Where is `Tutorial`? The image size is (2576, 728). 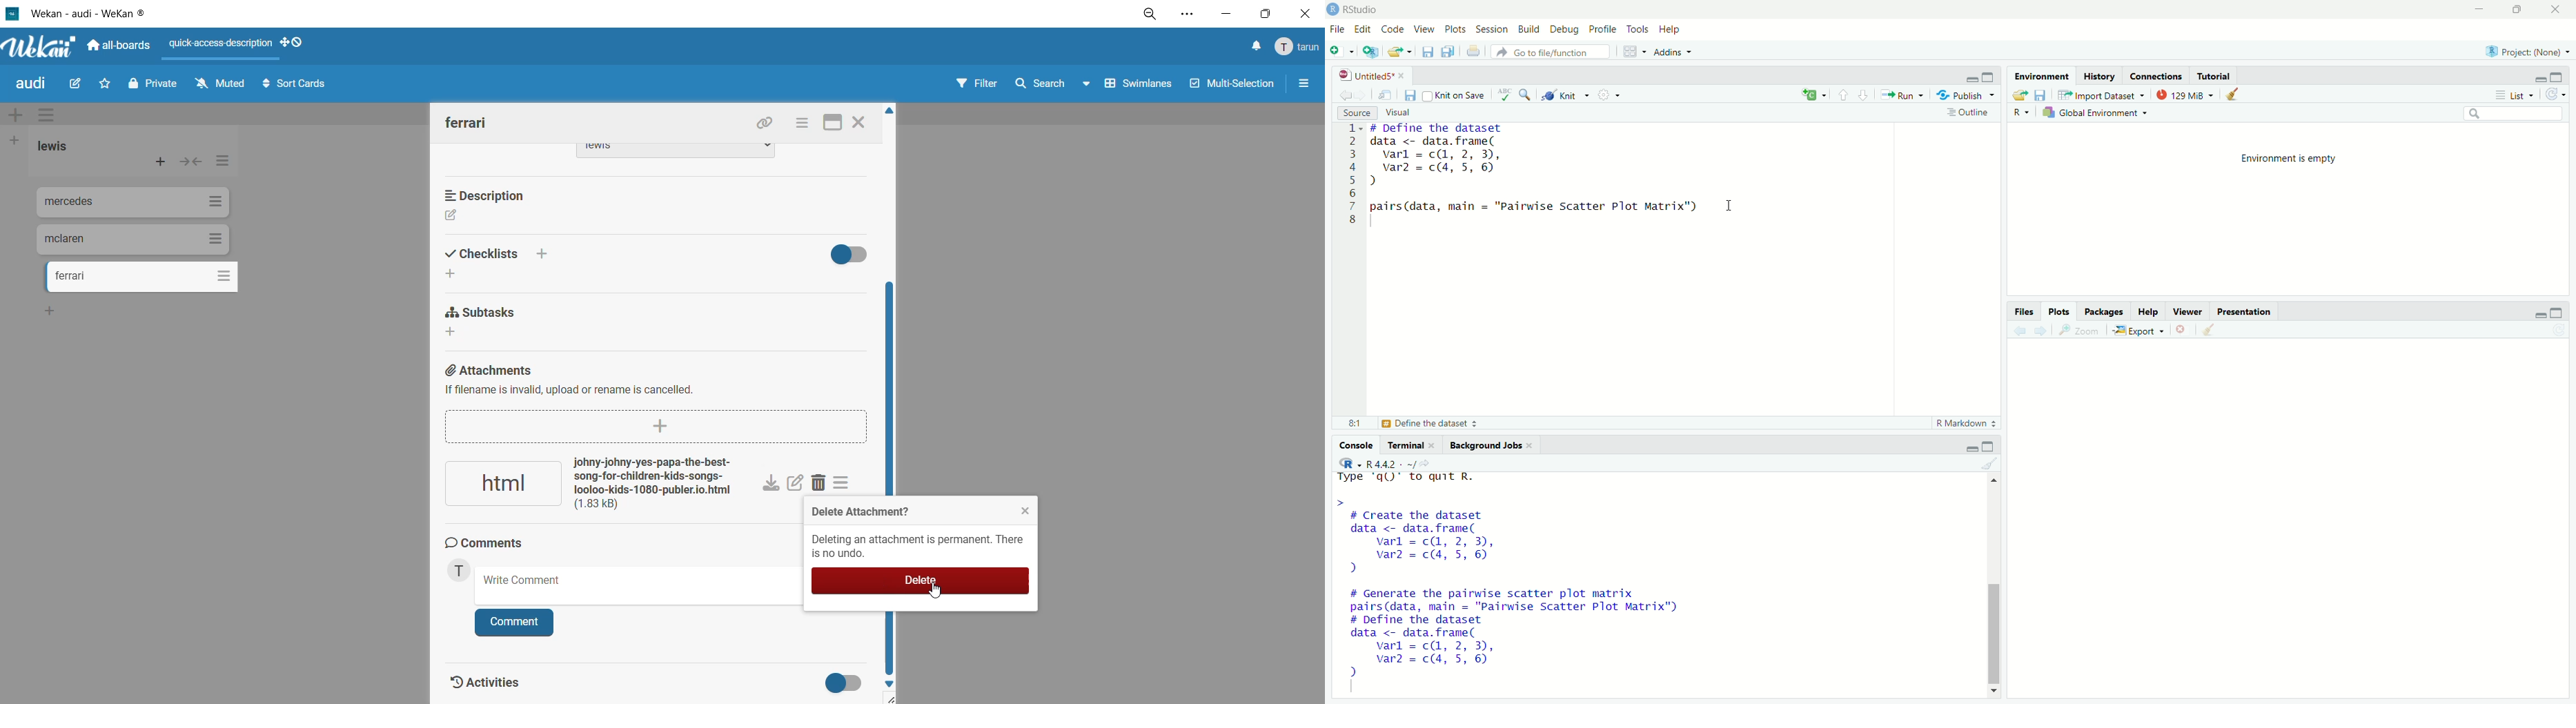 Tutorial is located at coordinates (2216, 76).